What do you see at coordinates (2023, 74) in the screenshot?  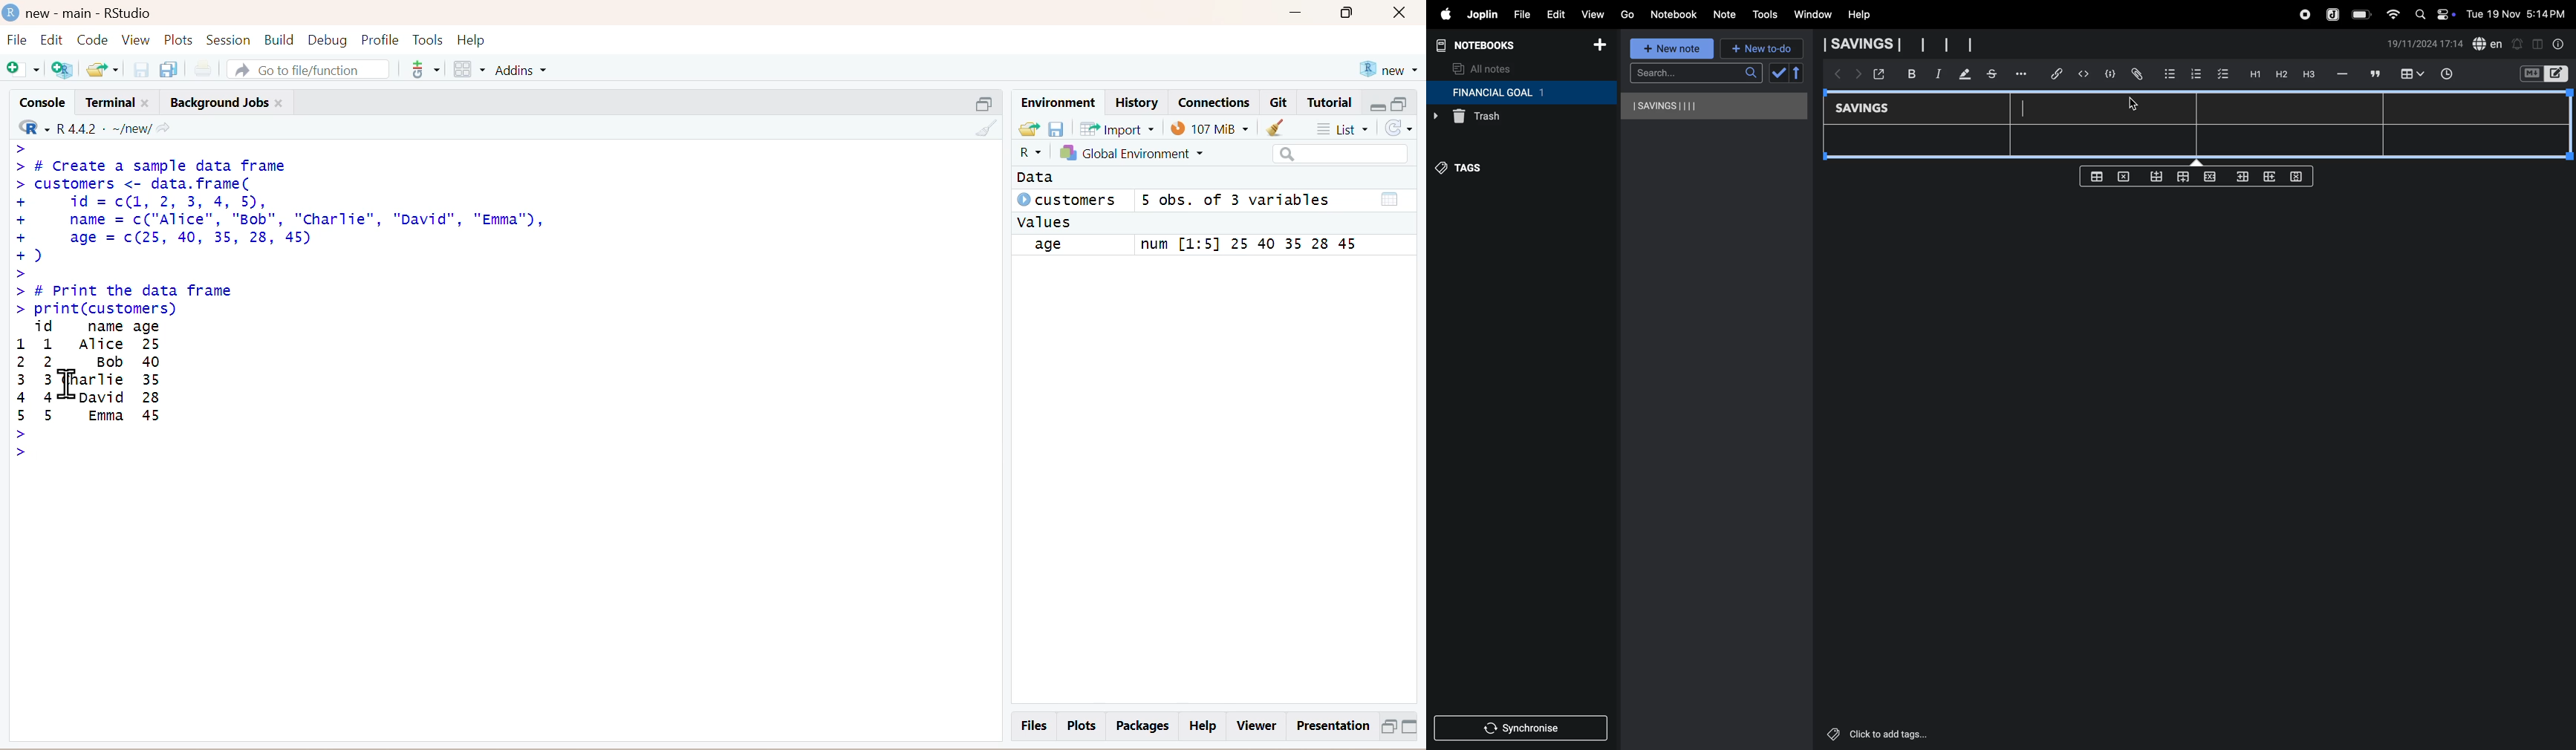 I see `options` at bounding box center [2023, 74].